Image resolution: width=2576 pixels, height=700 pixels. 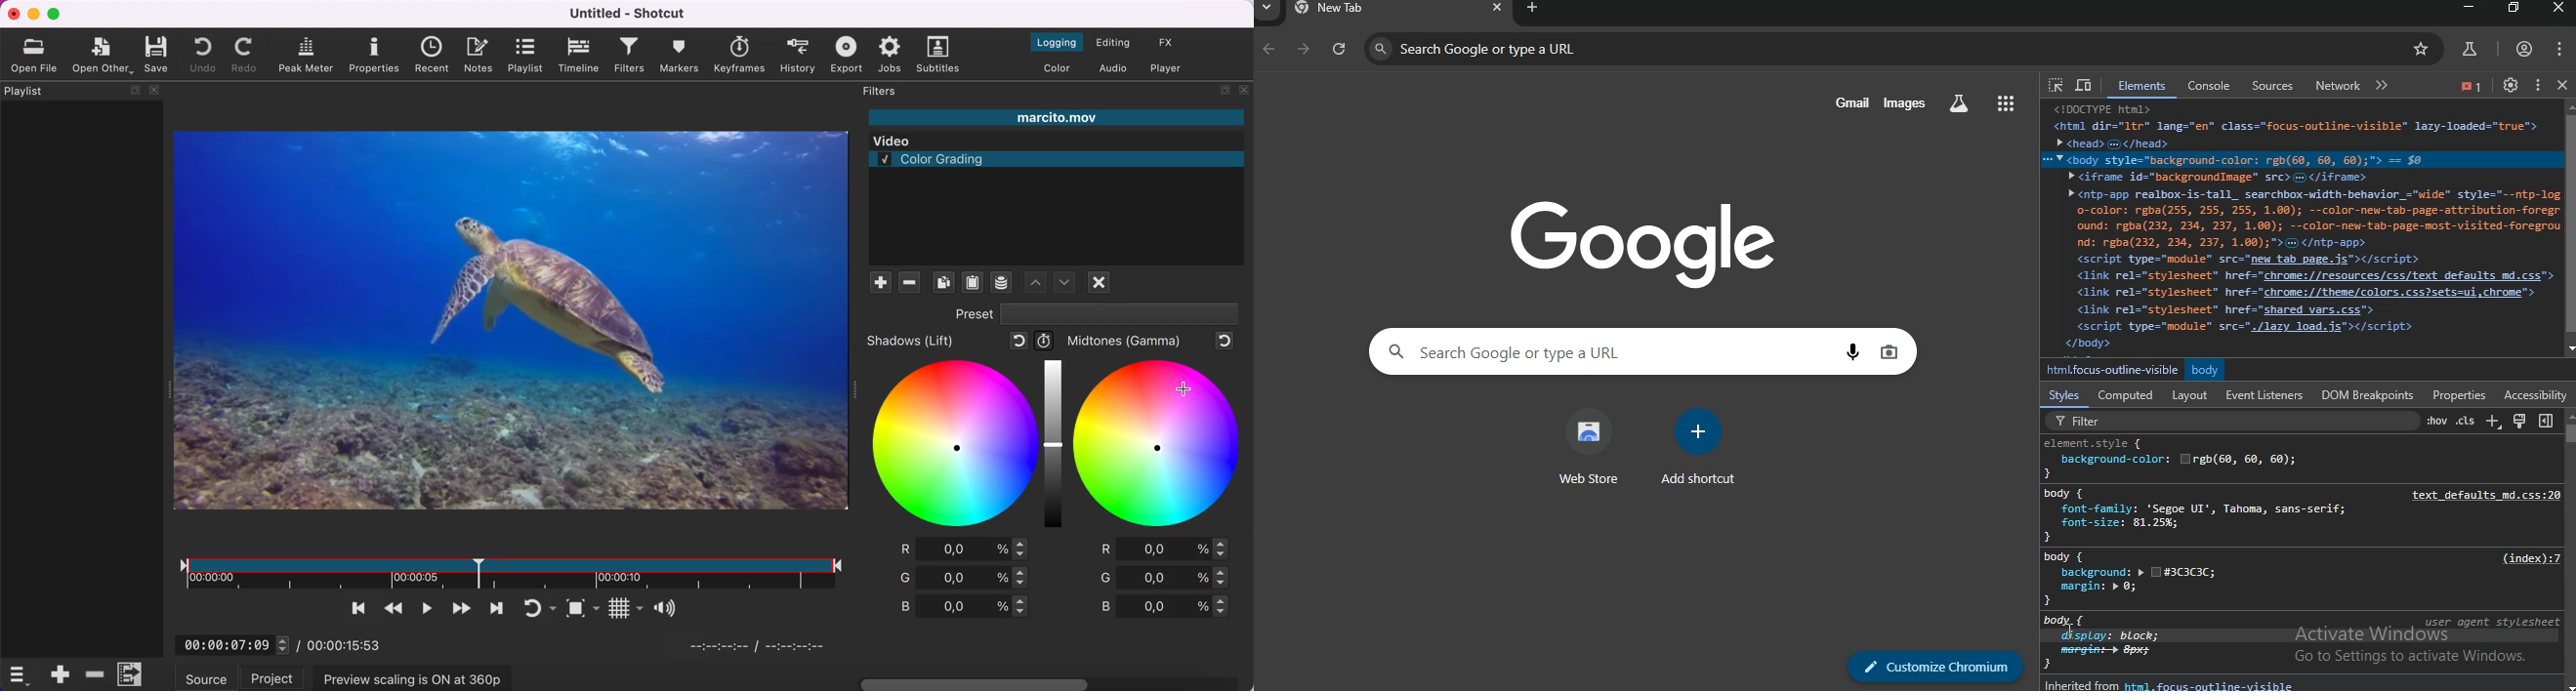 I want to click on htmLfocus-outline-visible body, so click(x=2148, y=369).